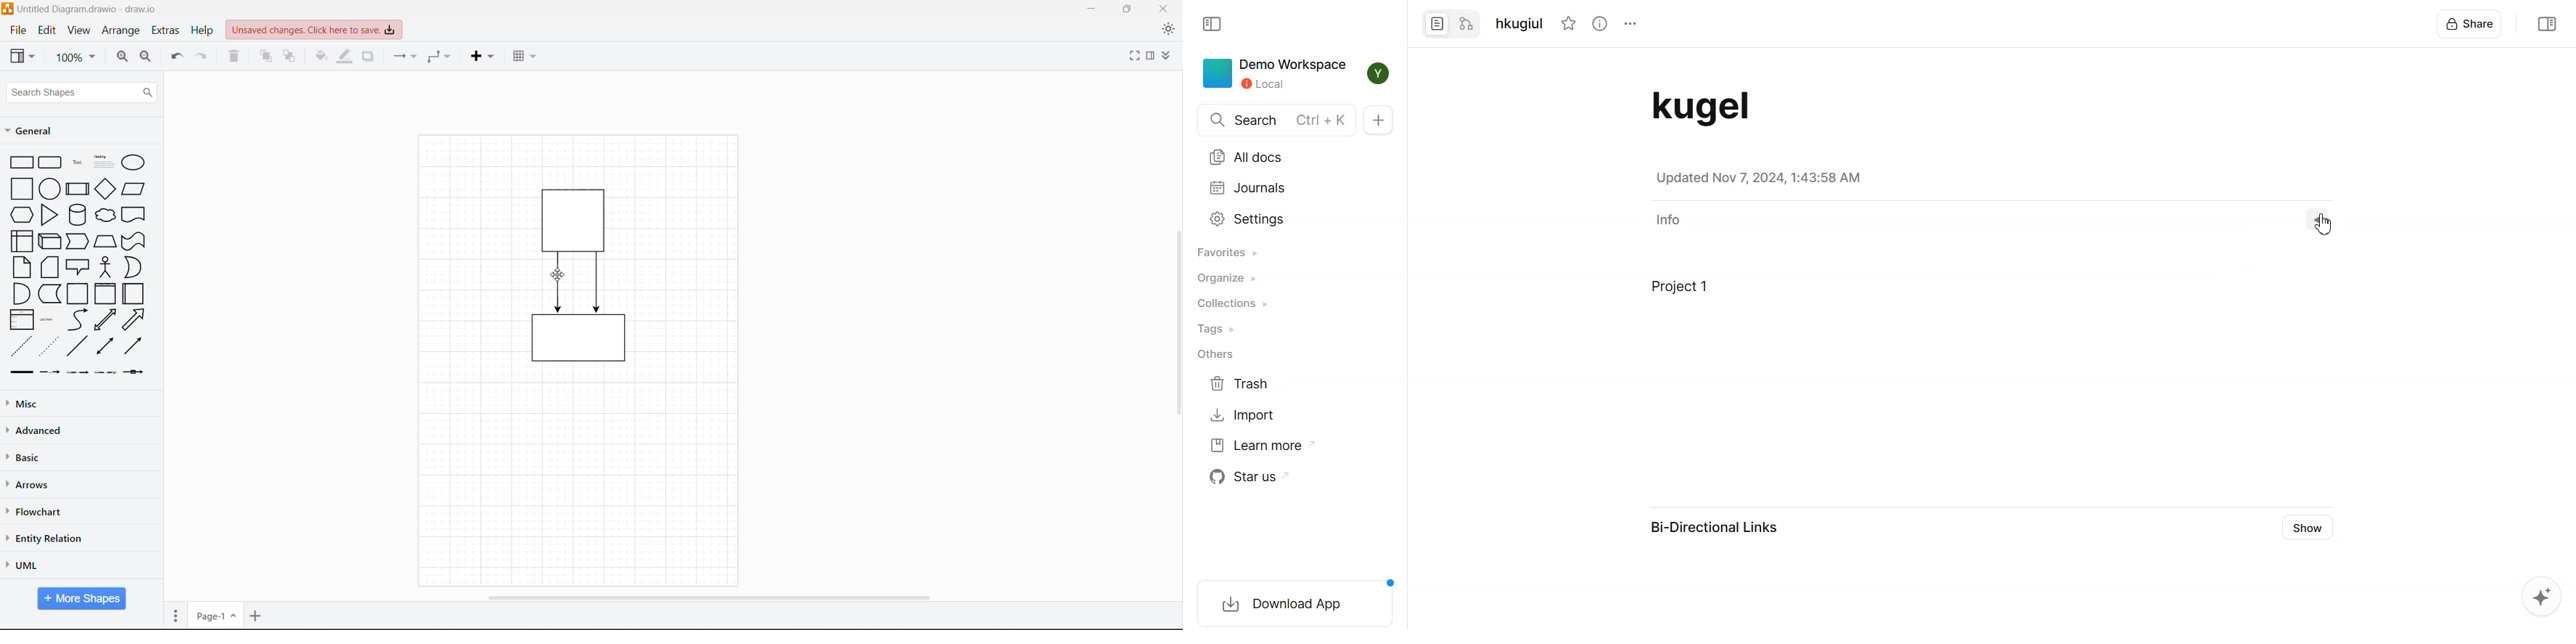 The width and height of the screenshot is (2576, 644). Describe the element at coordinates (147, 59) in the screenshot. I see `Zoom Out` at that location.